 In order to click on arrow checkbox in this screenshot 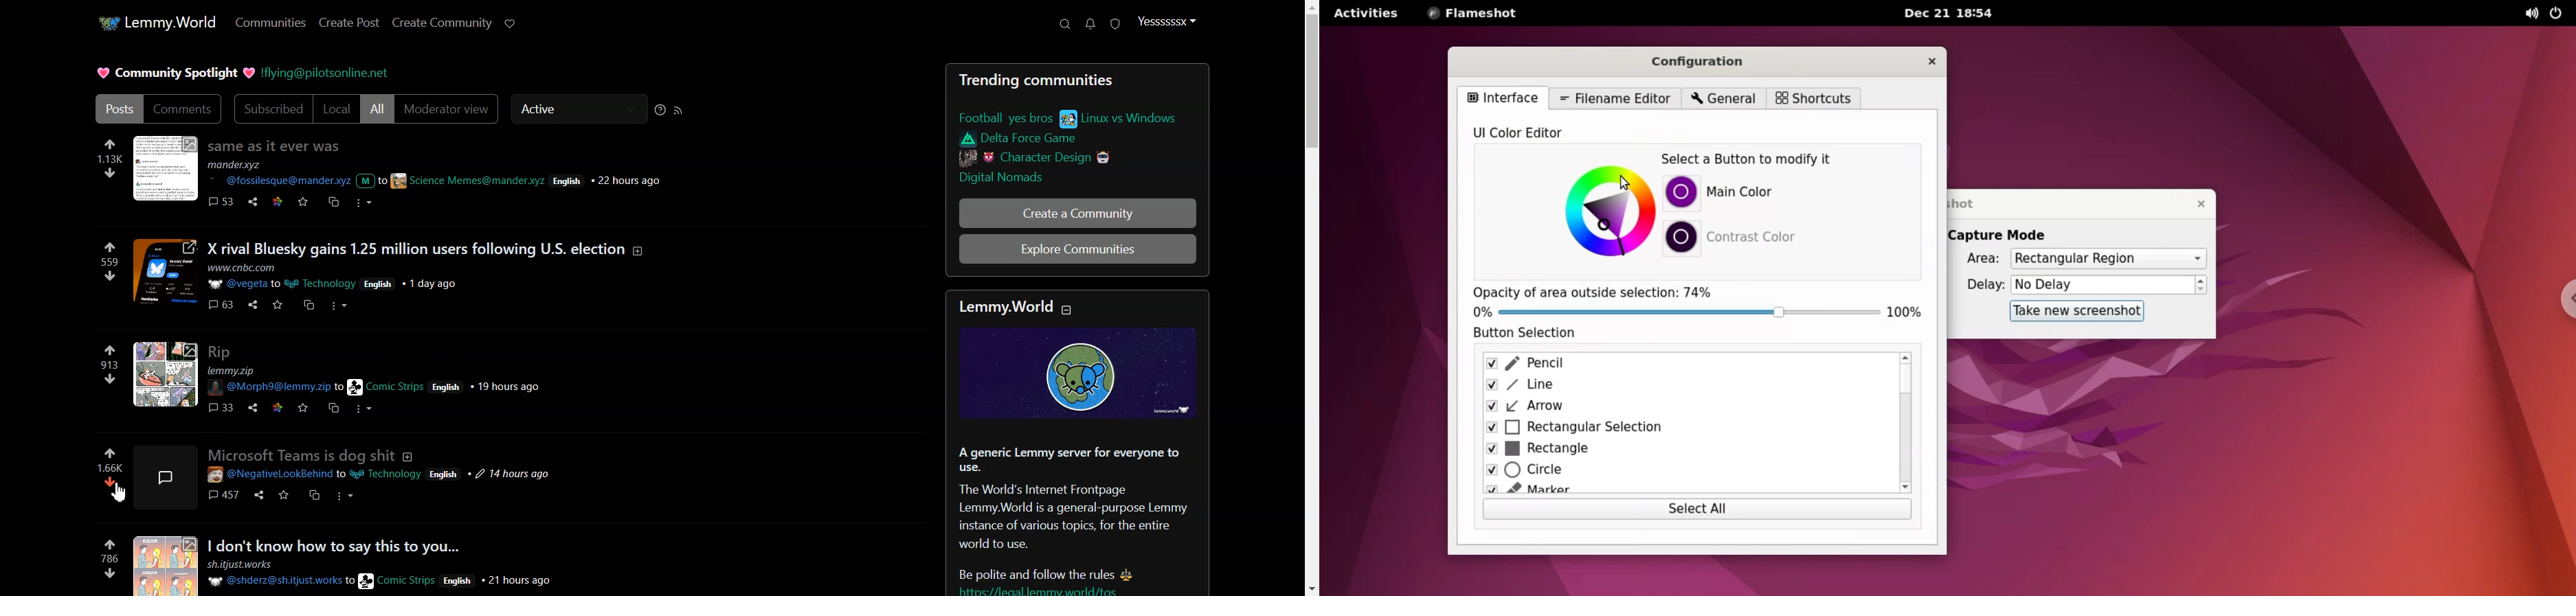, I will do `click(1680, 408)`.